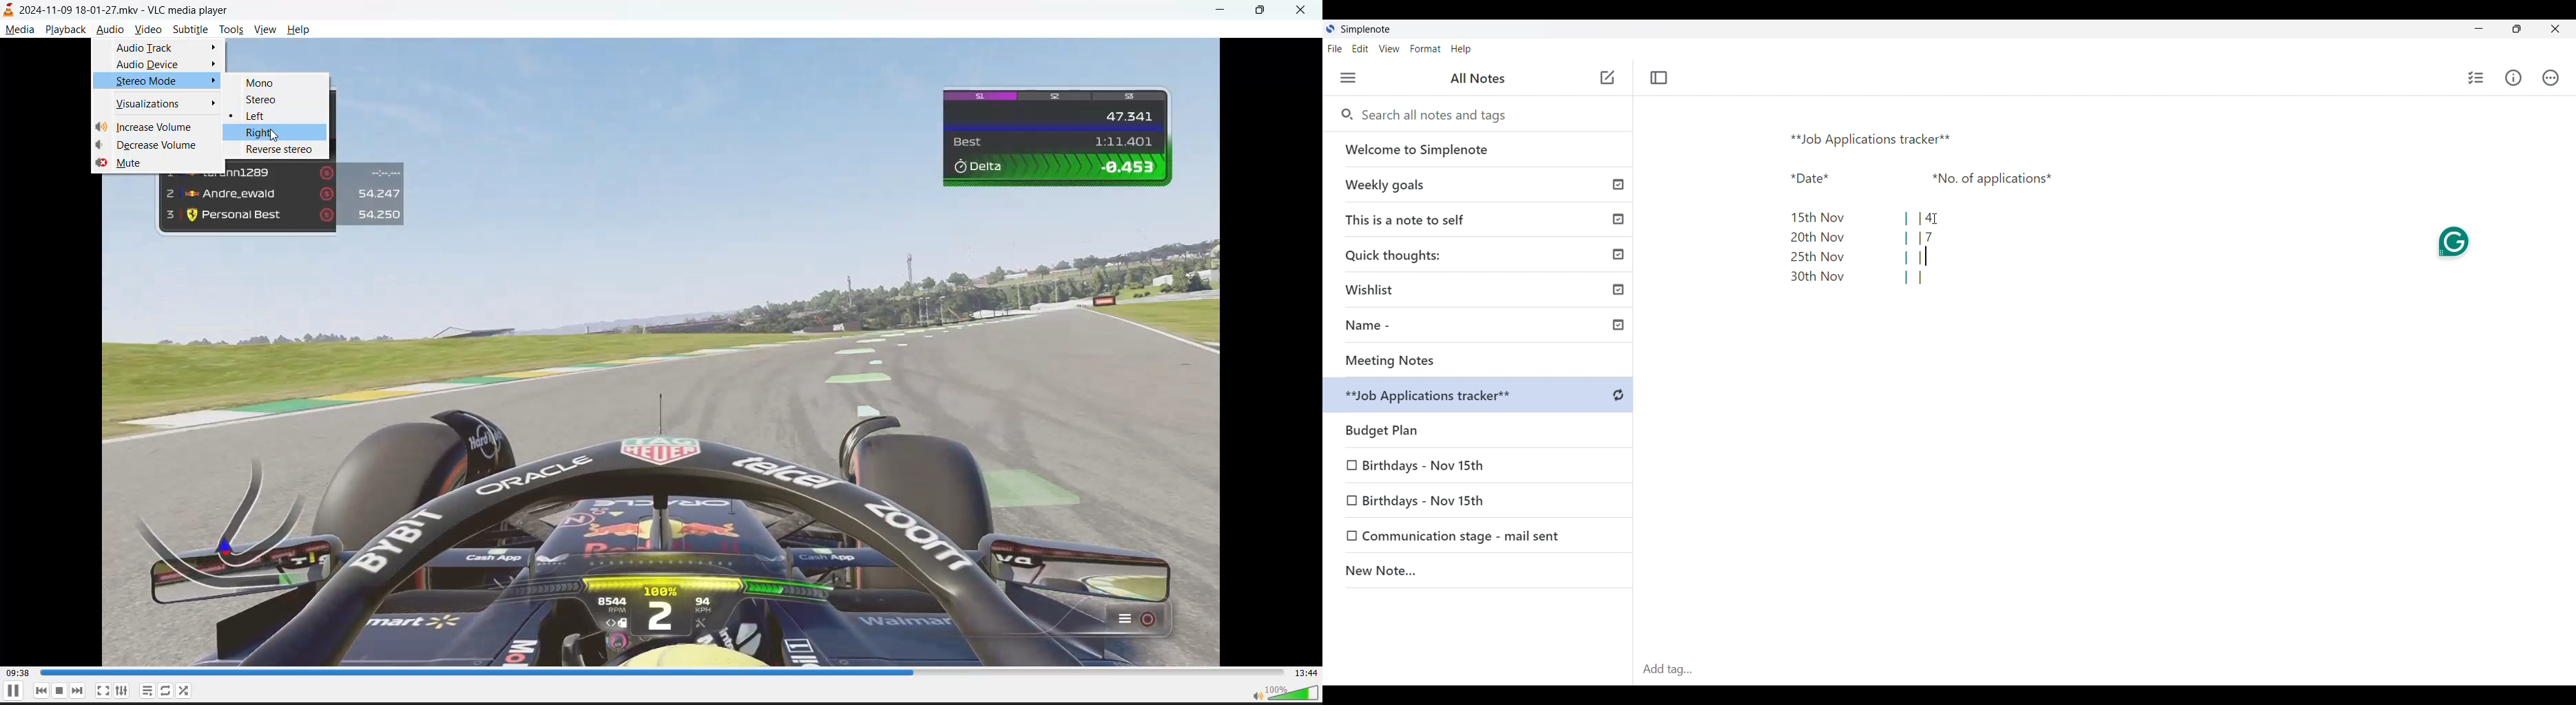  What do you see at coordinates (1608, 77) in the screenshot?
I see `Click to add note` at bounding box center [1608, 77].